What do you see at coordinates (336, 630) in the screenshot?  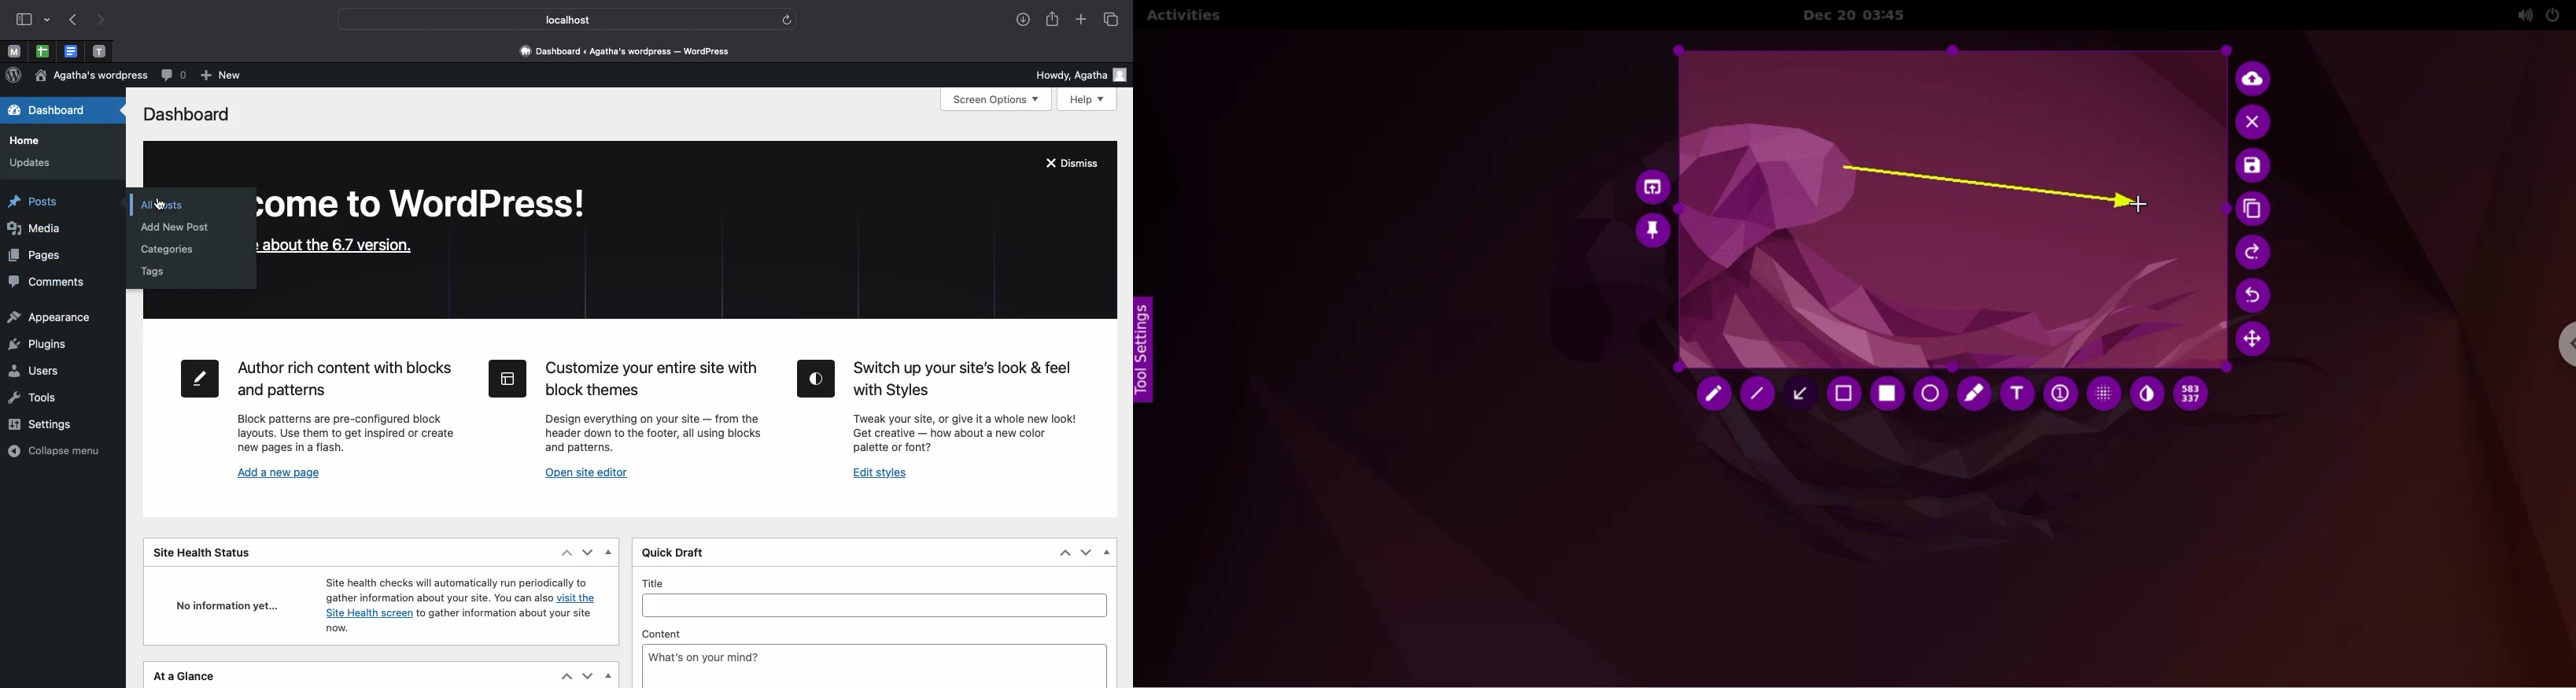 I see `` at bounding box center [336, 630].